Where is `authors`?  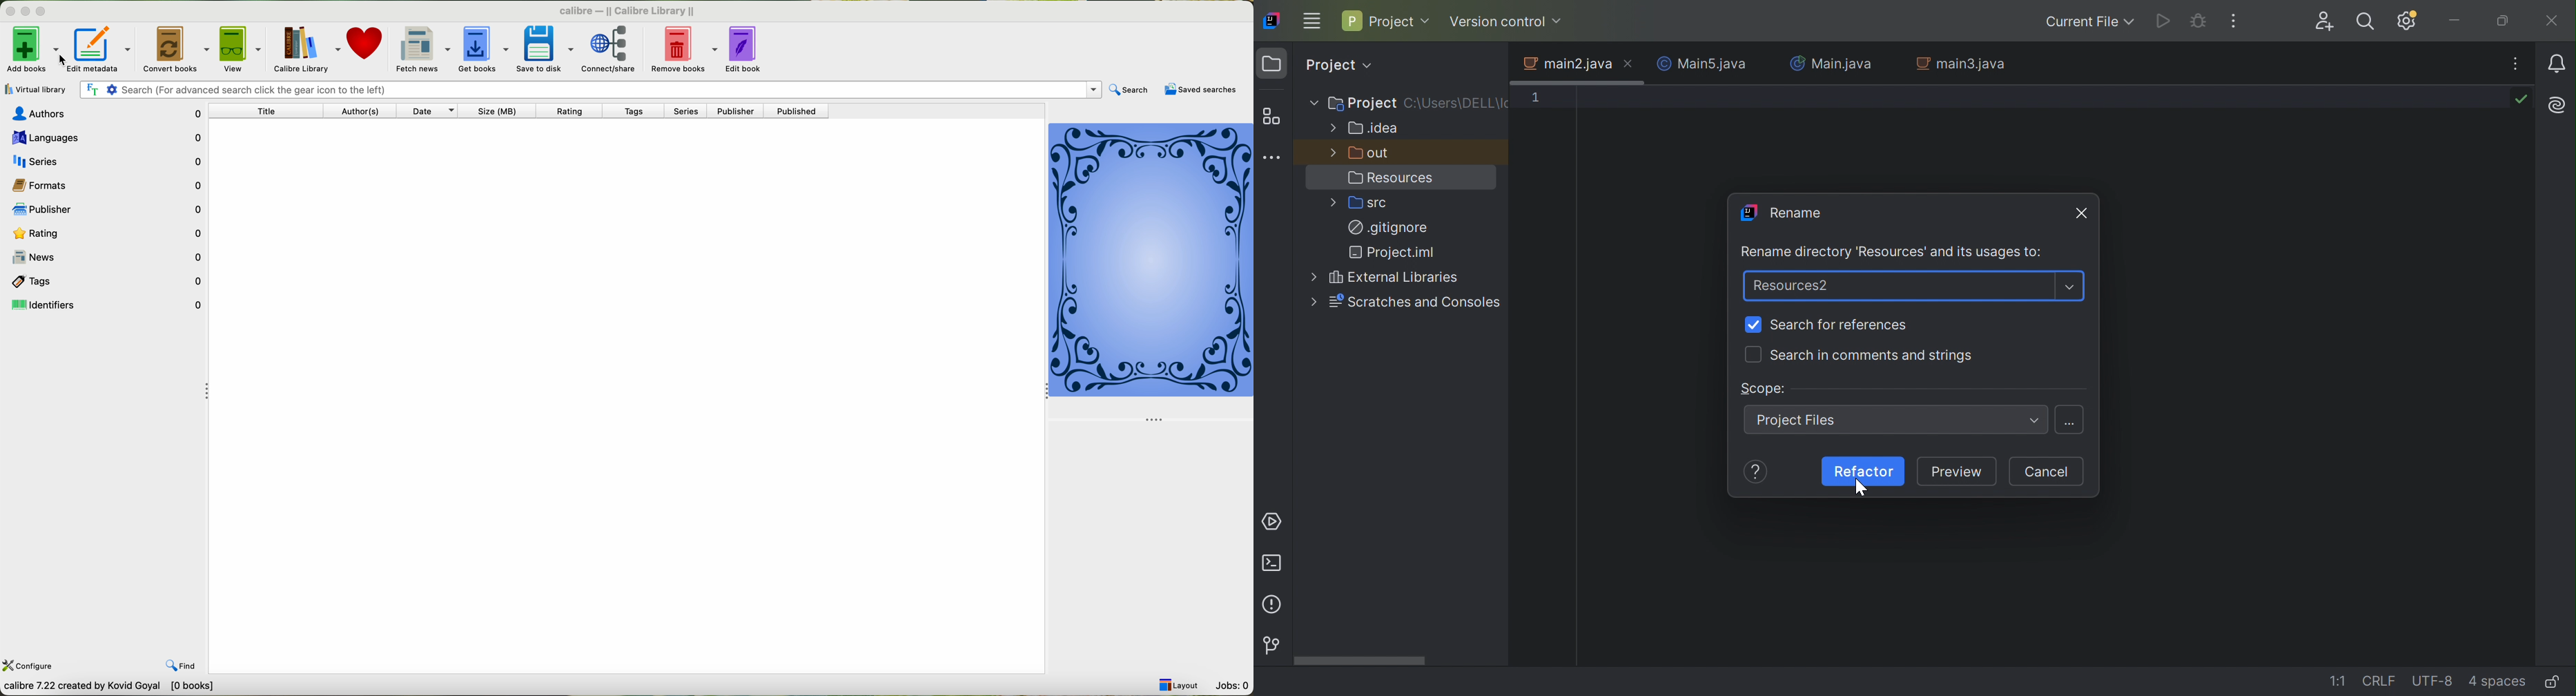
authors is located at coordinates (360, 111).